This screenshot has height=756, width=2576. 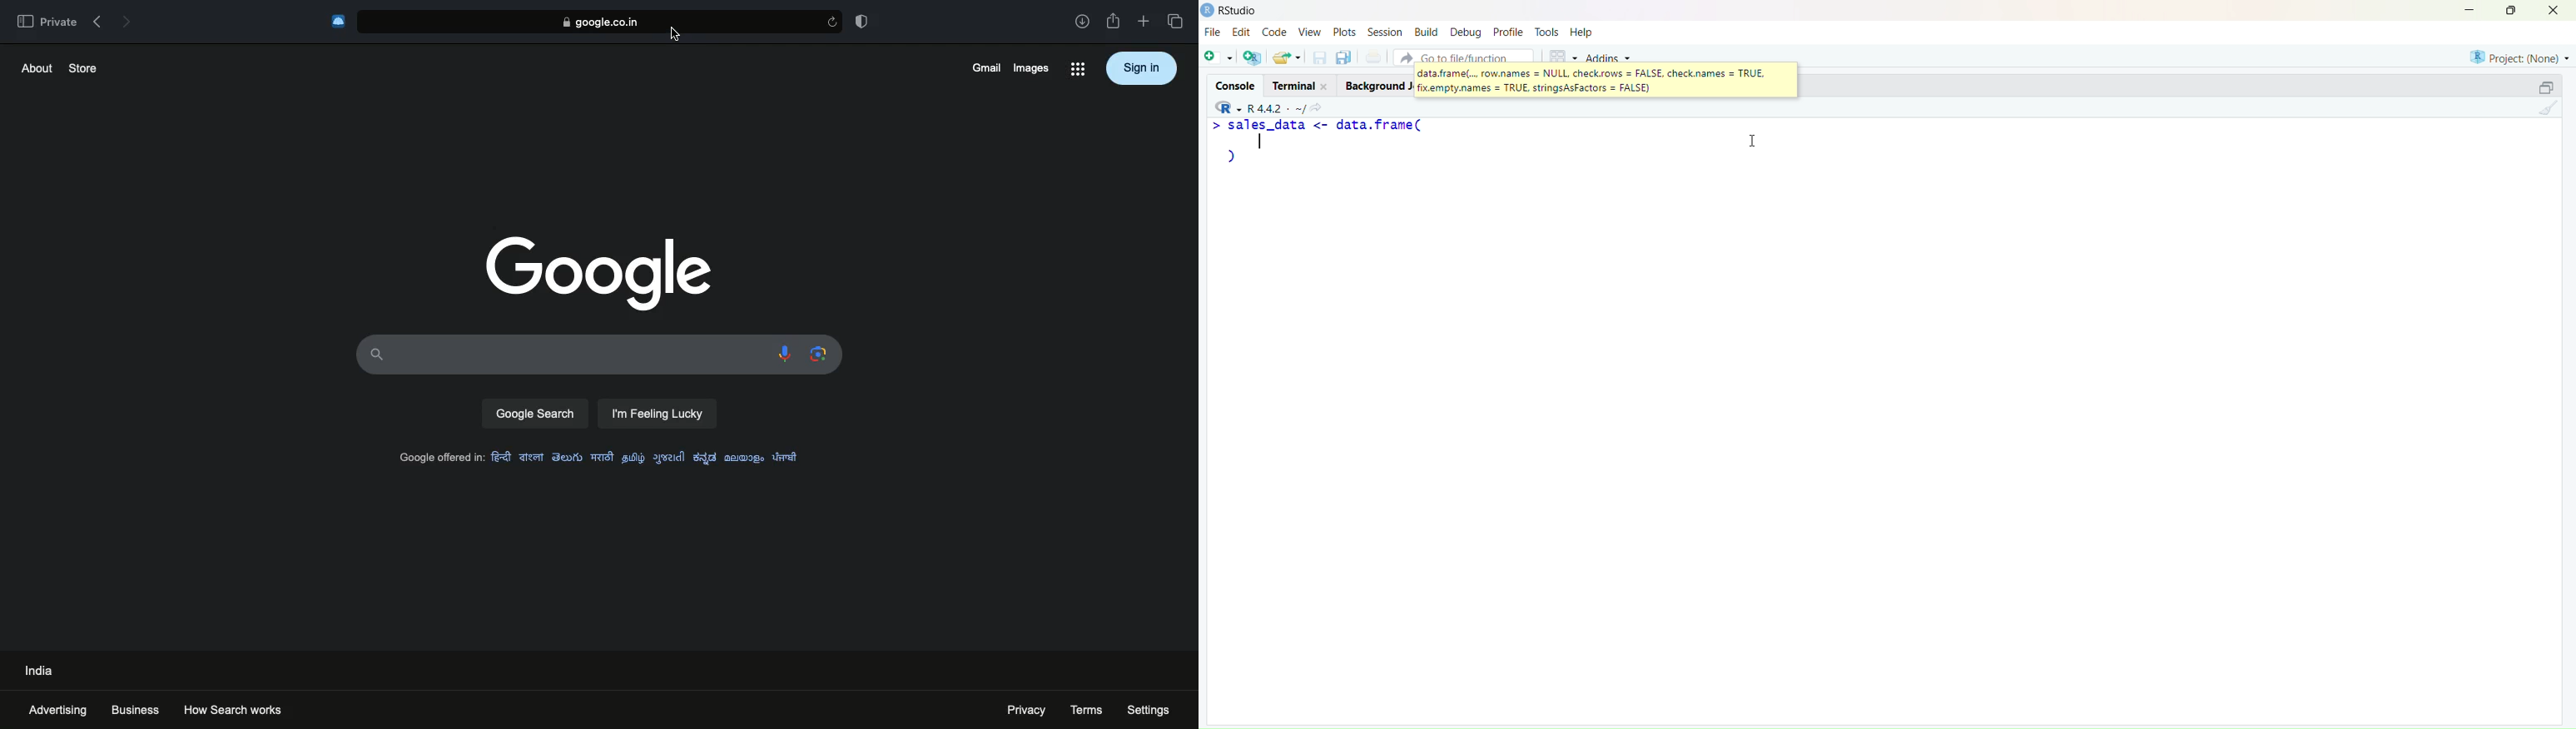 What do you see at coordinates (2559, 11) in the screenshot?
I see `close` at bounding box center [2559, 11].